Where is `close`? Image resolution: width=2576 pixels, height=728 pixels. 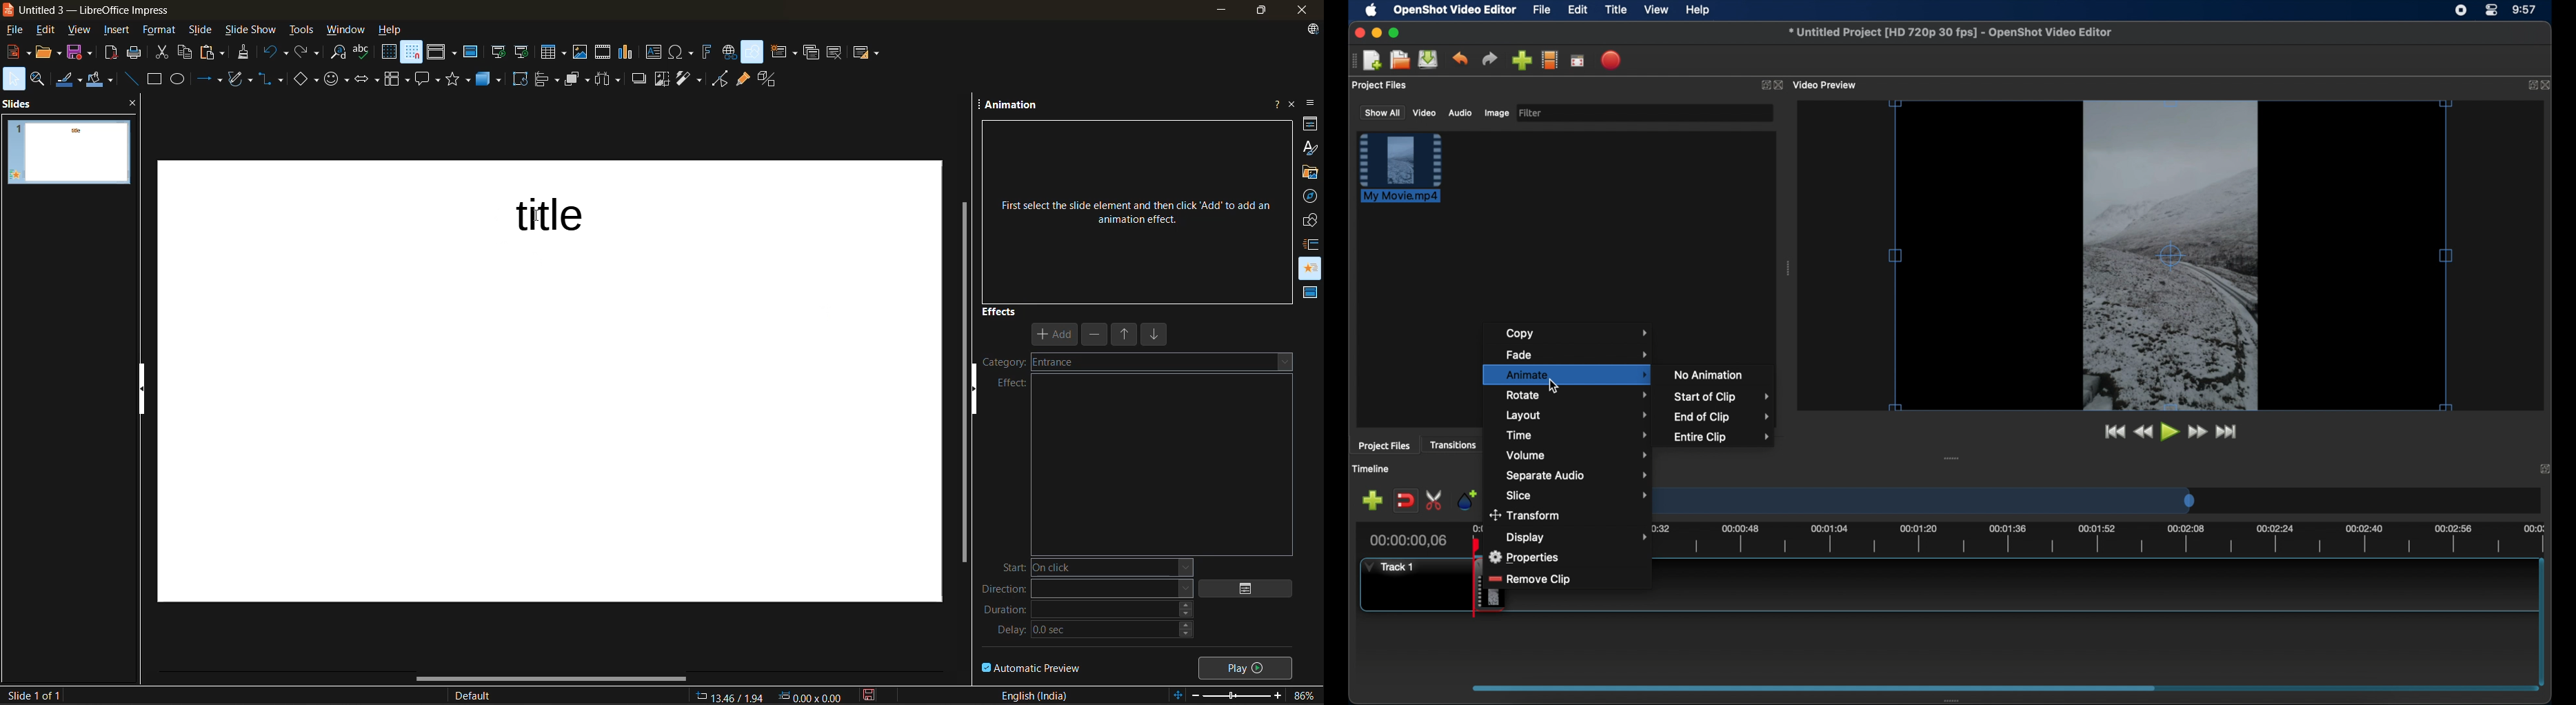 close is located at coordinates (1781, 86).